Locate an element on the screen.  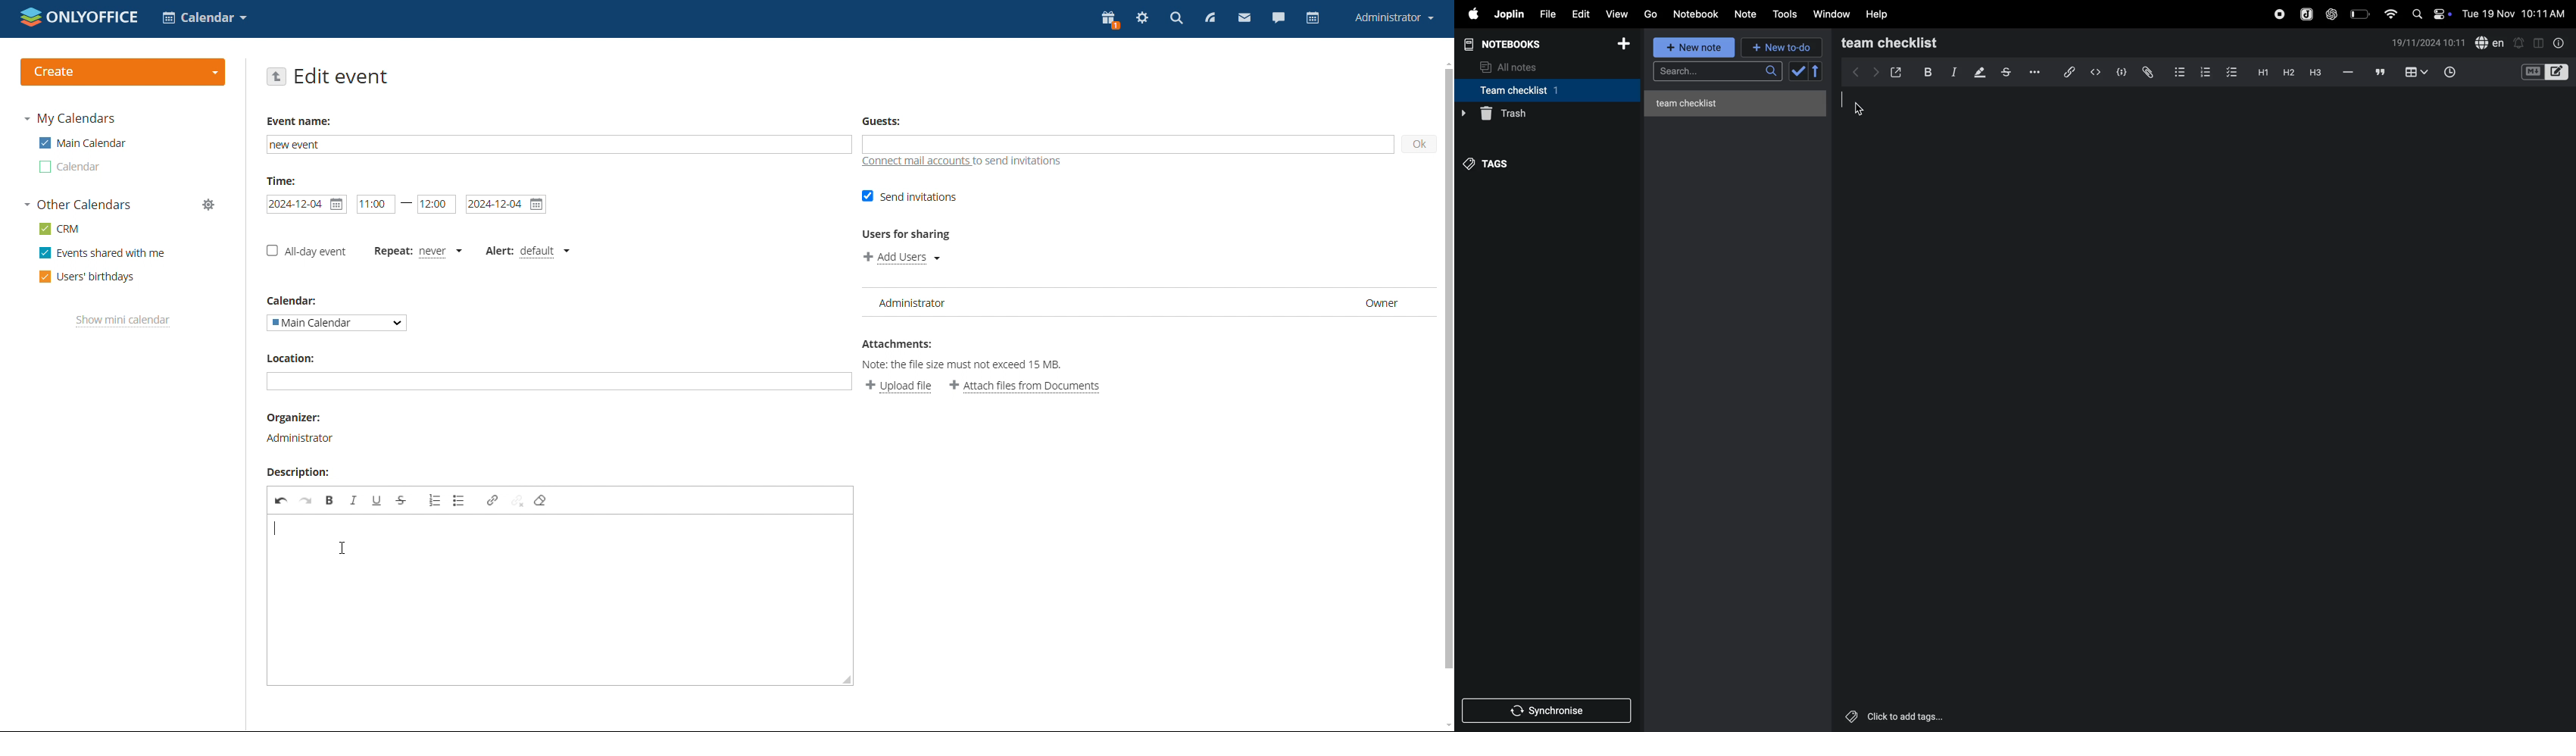
heading 2 is located at coordinates (2261, 72).